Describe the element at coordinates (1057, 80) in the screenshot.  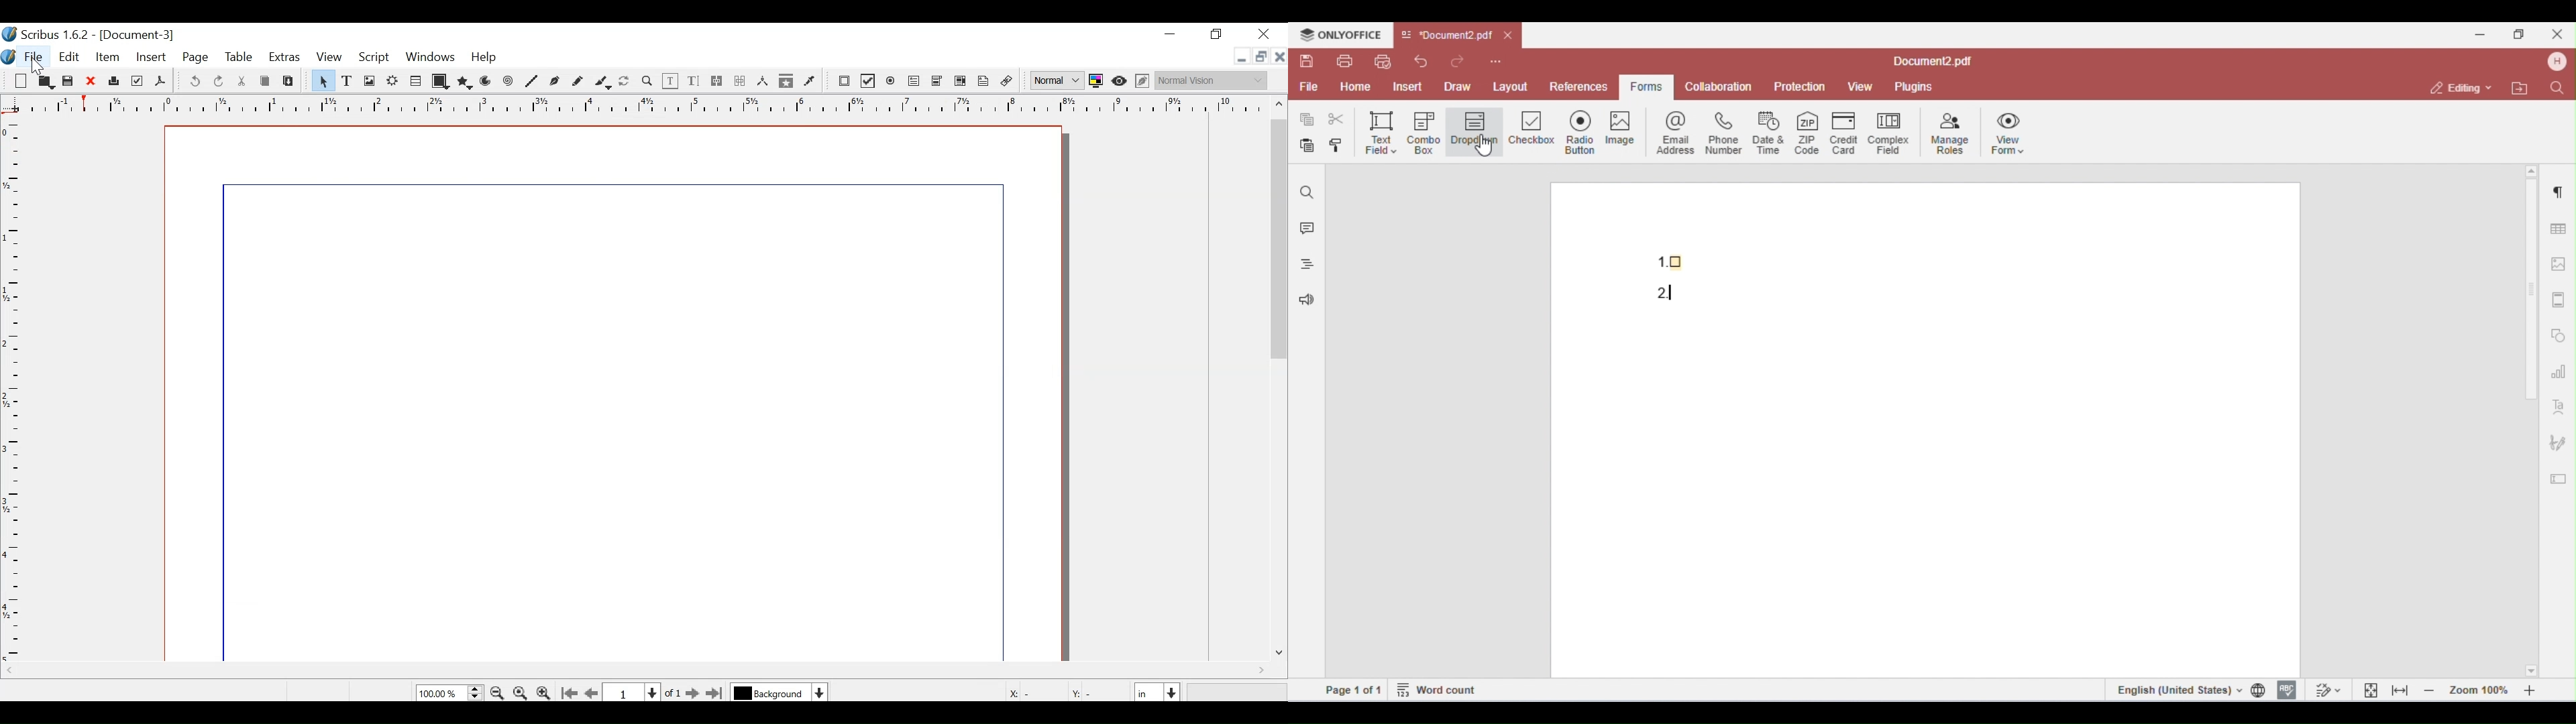
I see `Select Image Preview` at that location.